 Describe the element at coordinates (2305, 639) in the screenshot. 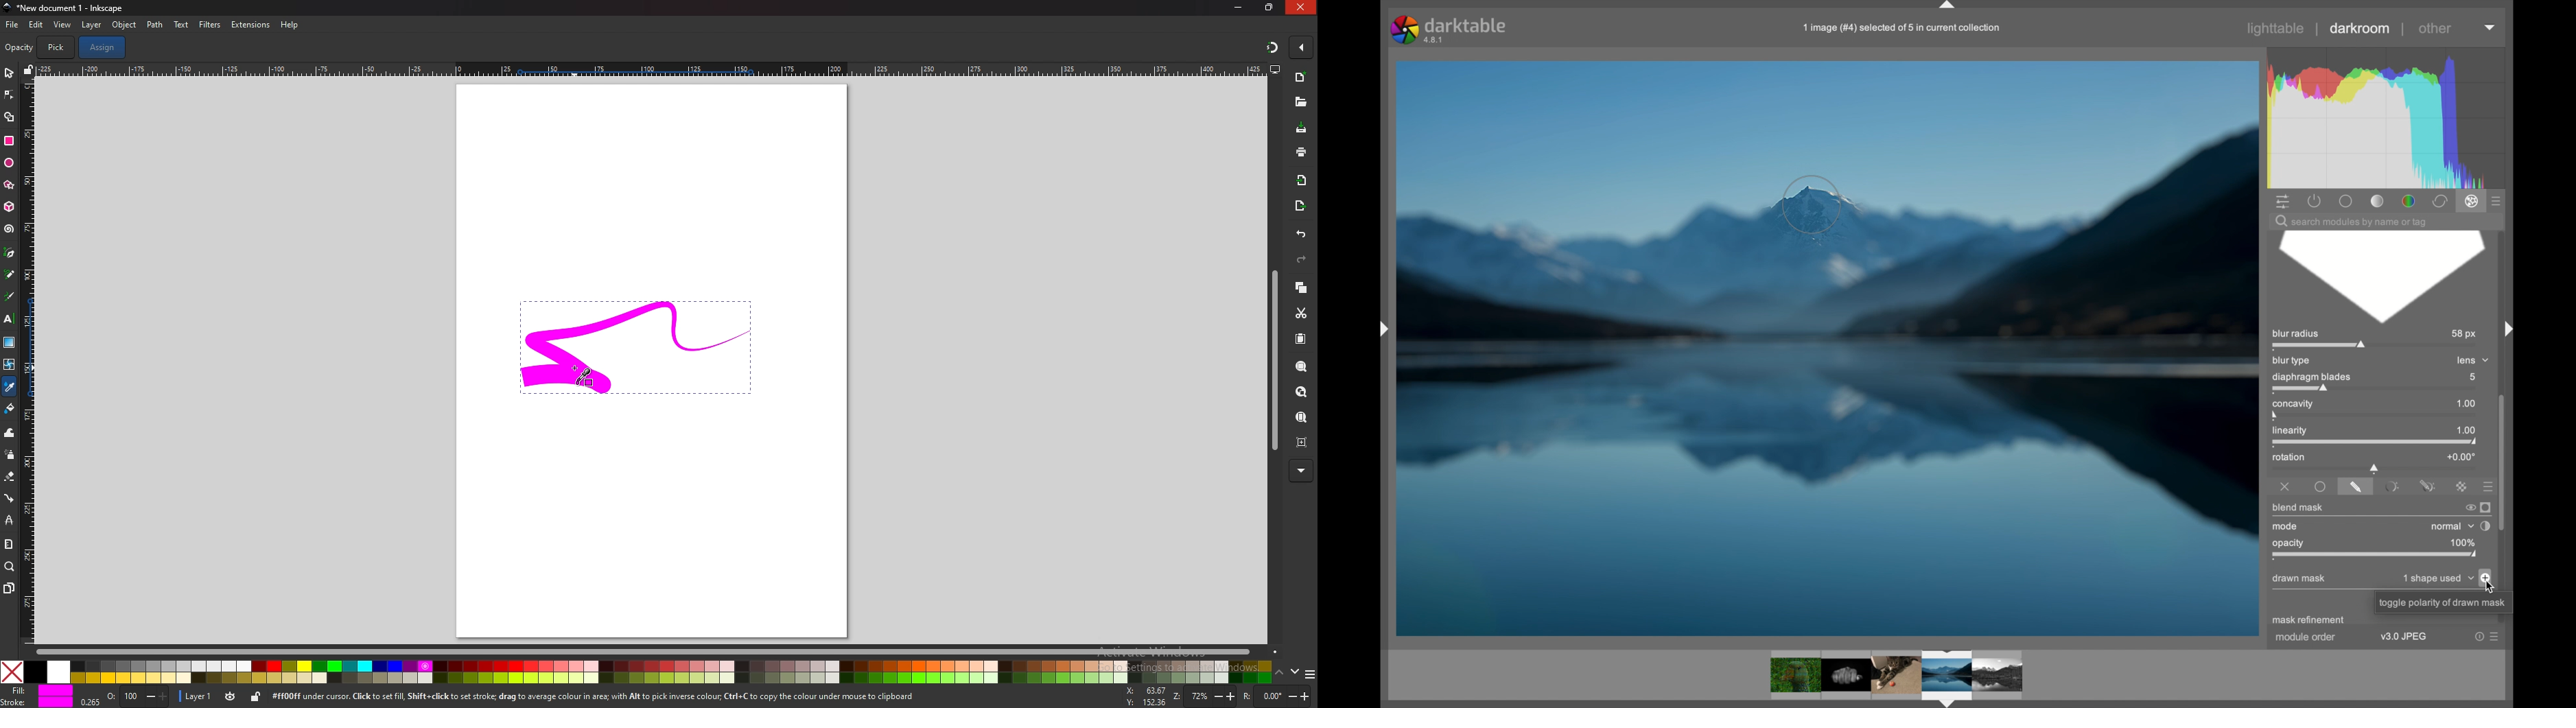

I see `module order` at that location.